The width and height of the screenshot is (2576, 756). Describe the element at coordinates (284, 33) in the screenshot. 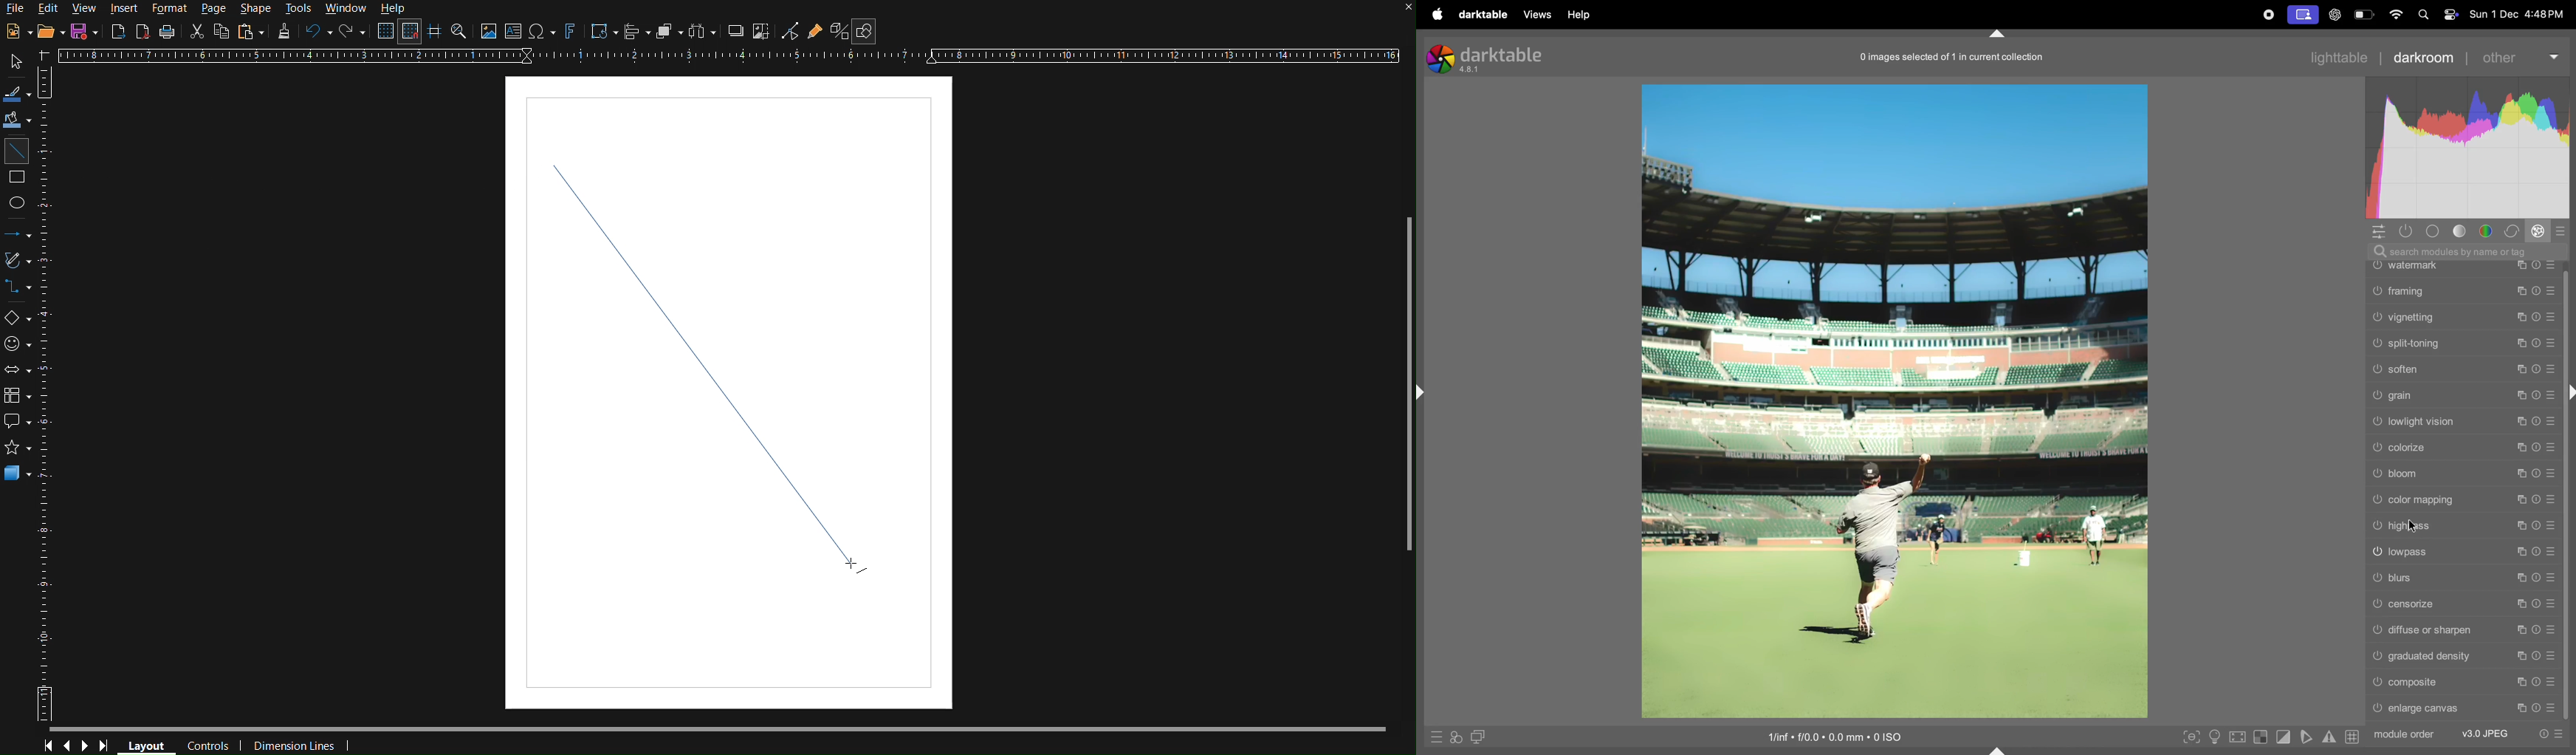

I see `Formatting` at that location.